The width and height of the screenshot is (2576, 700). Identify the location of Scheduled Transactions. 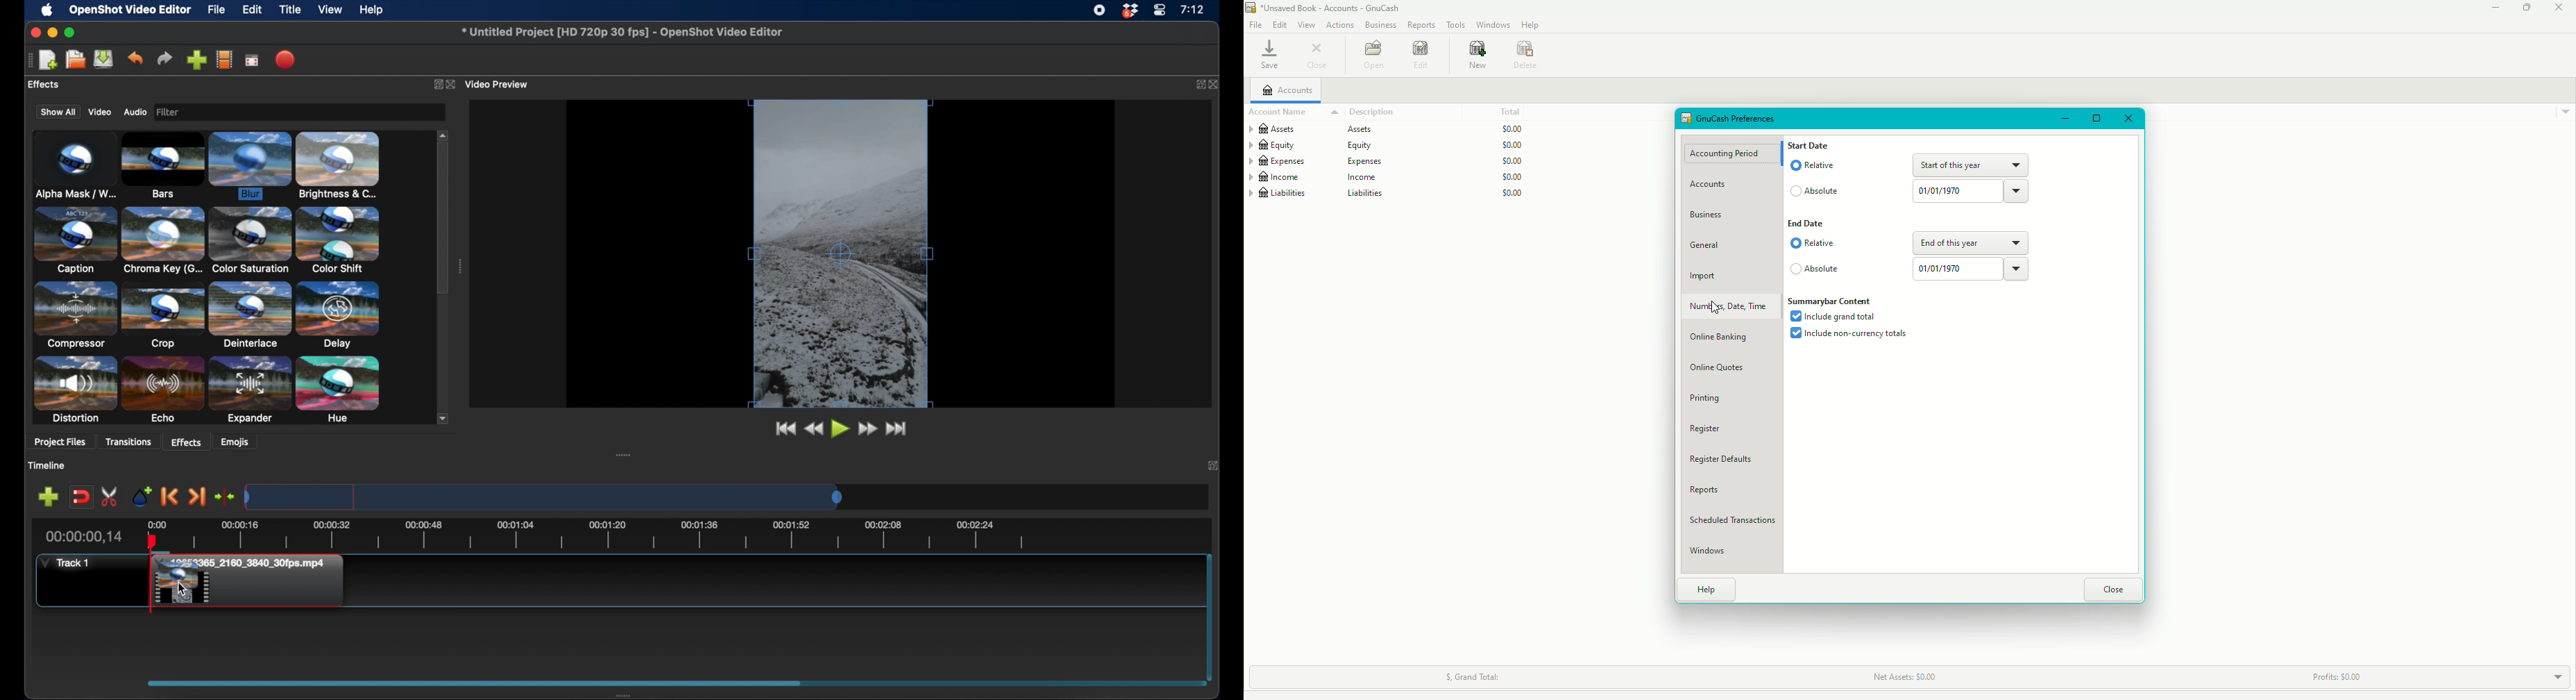
(1738, 521).